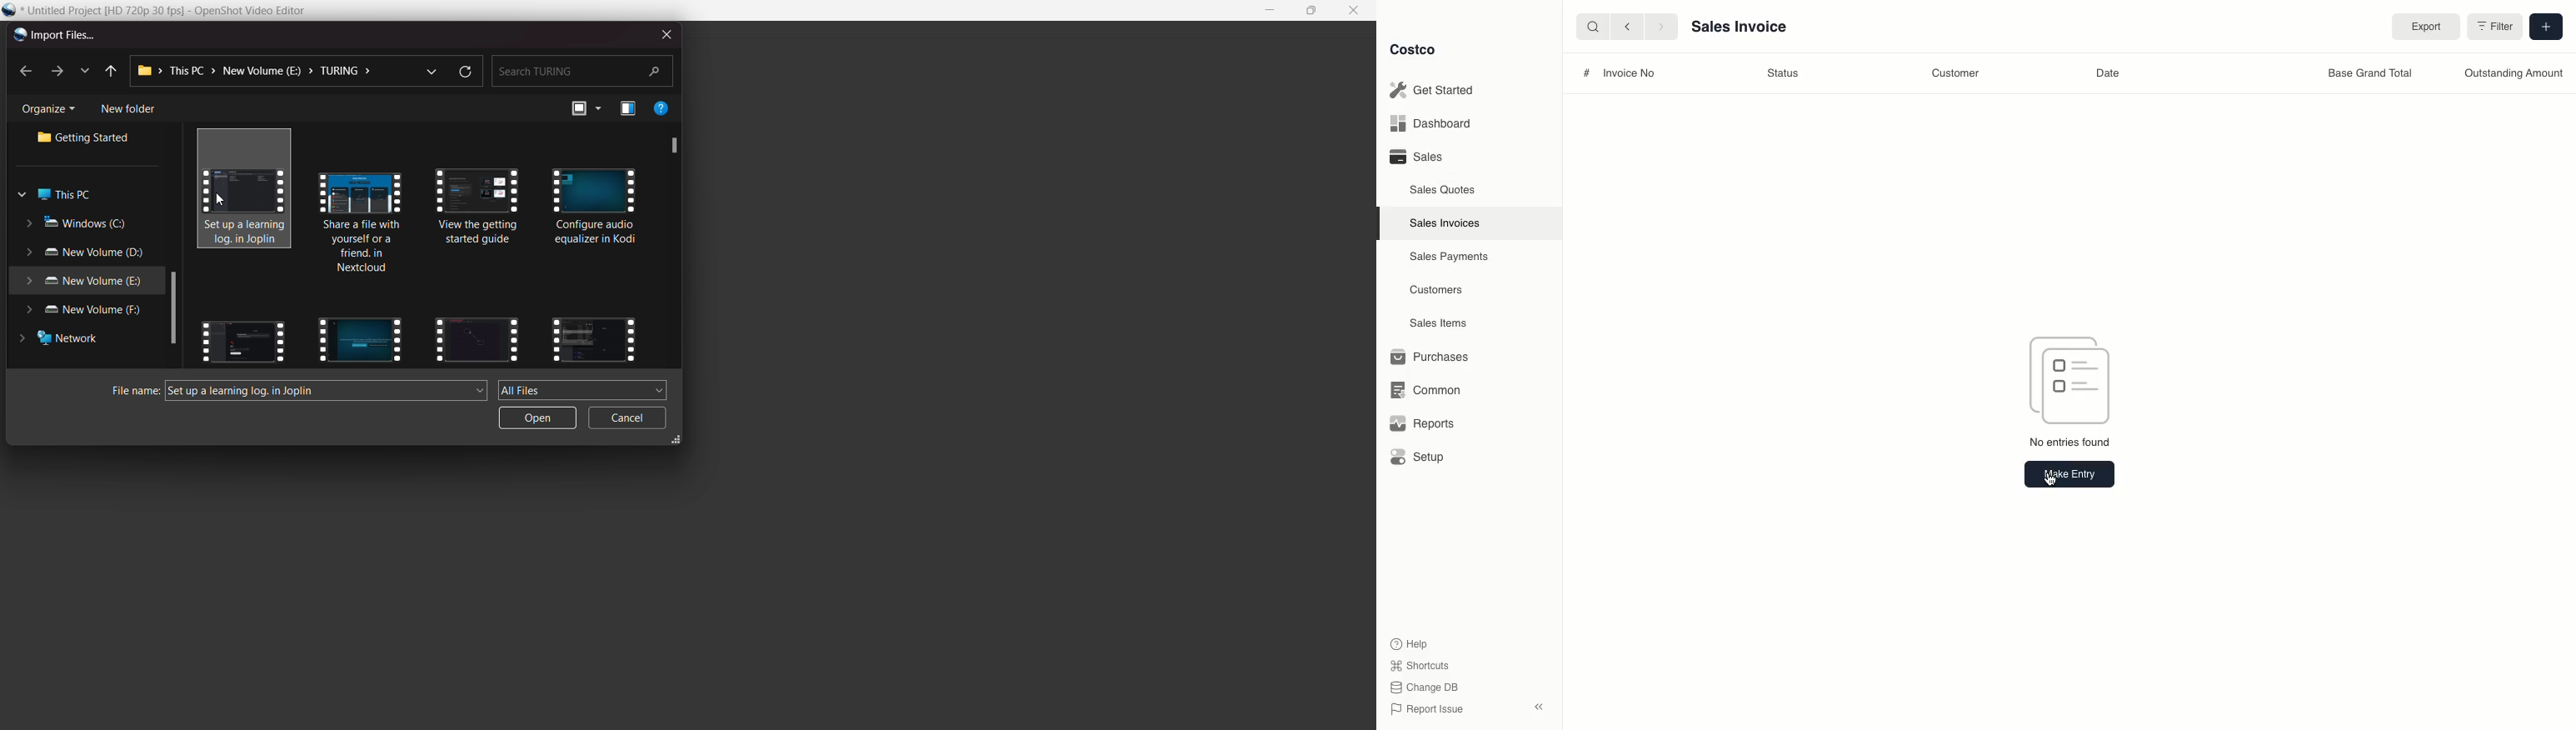  Describe the element at coordinates (670, 145) in the screenshot. I see `scroll bar` at that location.